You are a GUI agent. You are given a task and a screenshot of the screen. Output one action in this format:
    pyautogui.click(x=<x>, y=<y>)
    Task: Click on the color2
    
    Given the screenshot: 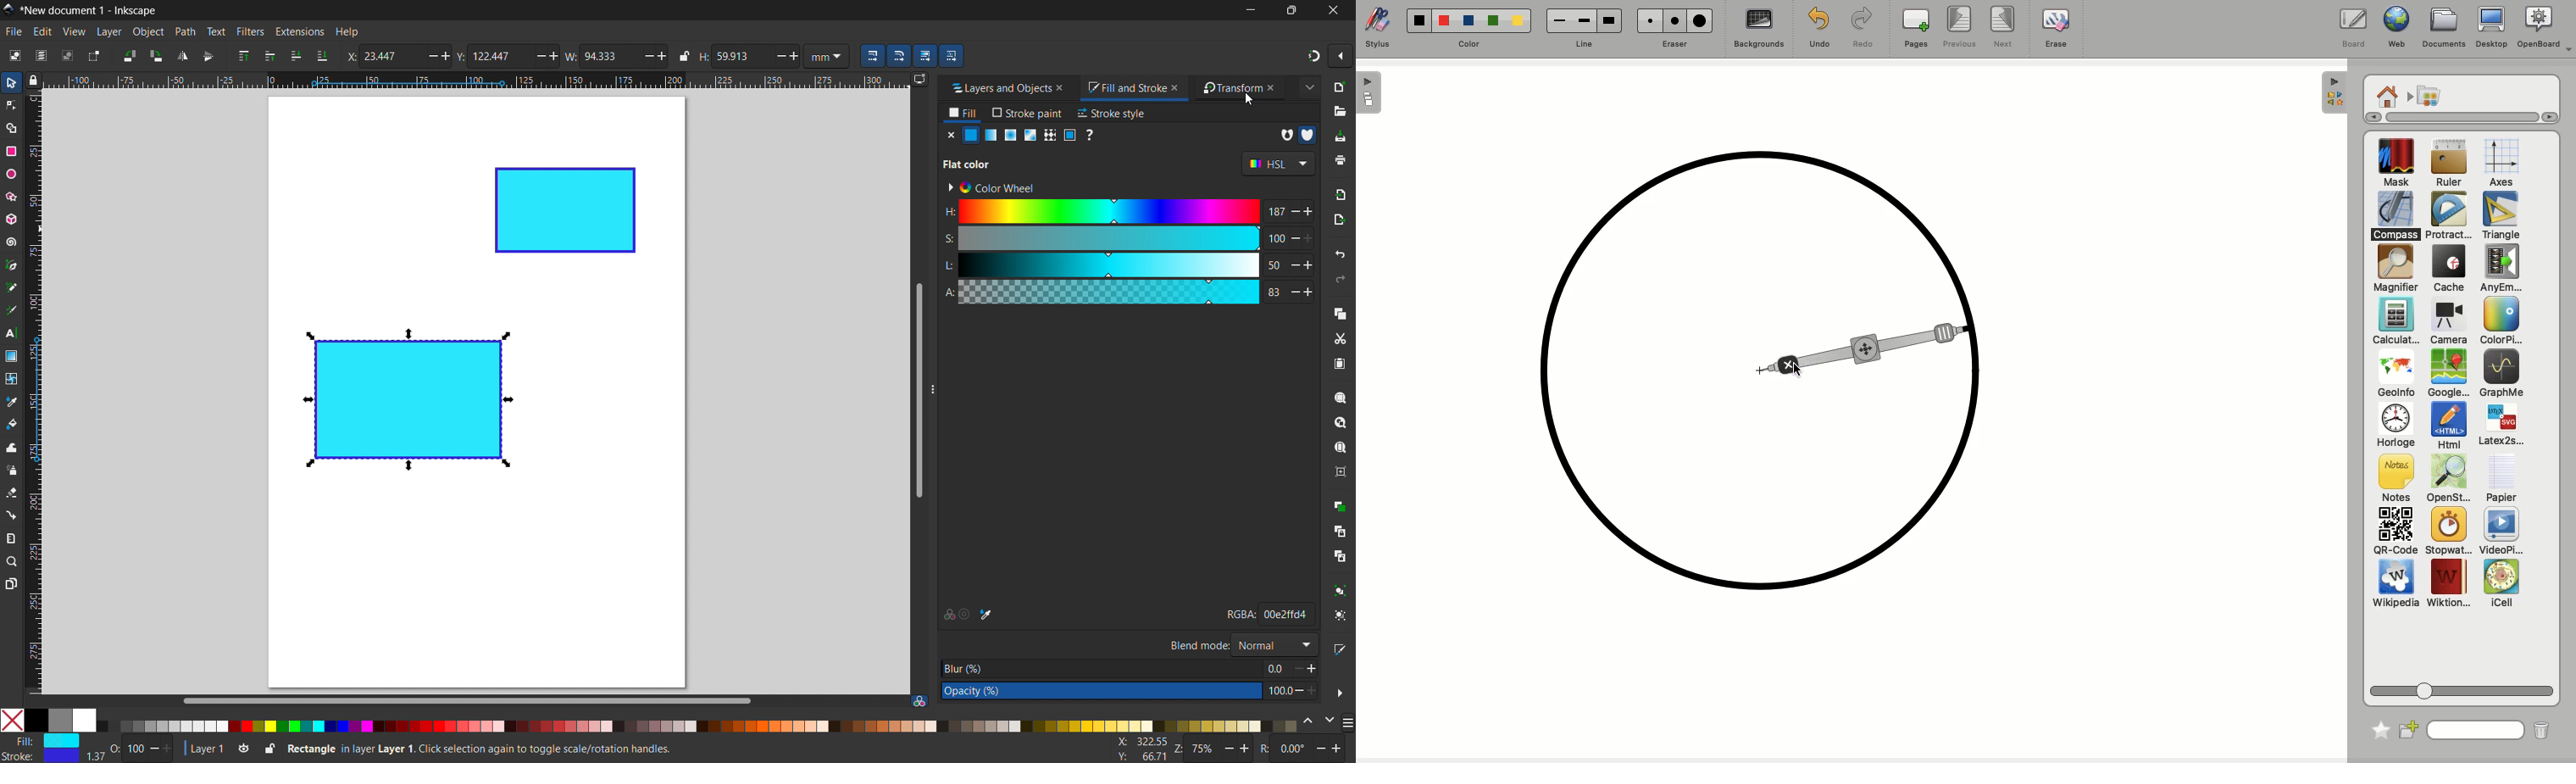 What is the action you would take?
    pyautogui.click(x=1441, y=19)
    